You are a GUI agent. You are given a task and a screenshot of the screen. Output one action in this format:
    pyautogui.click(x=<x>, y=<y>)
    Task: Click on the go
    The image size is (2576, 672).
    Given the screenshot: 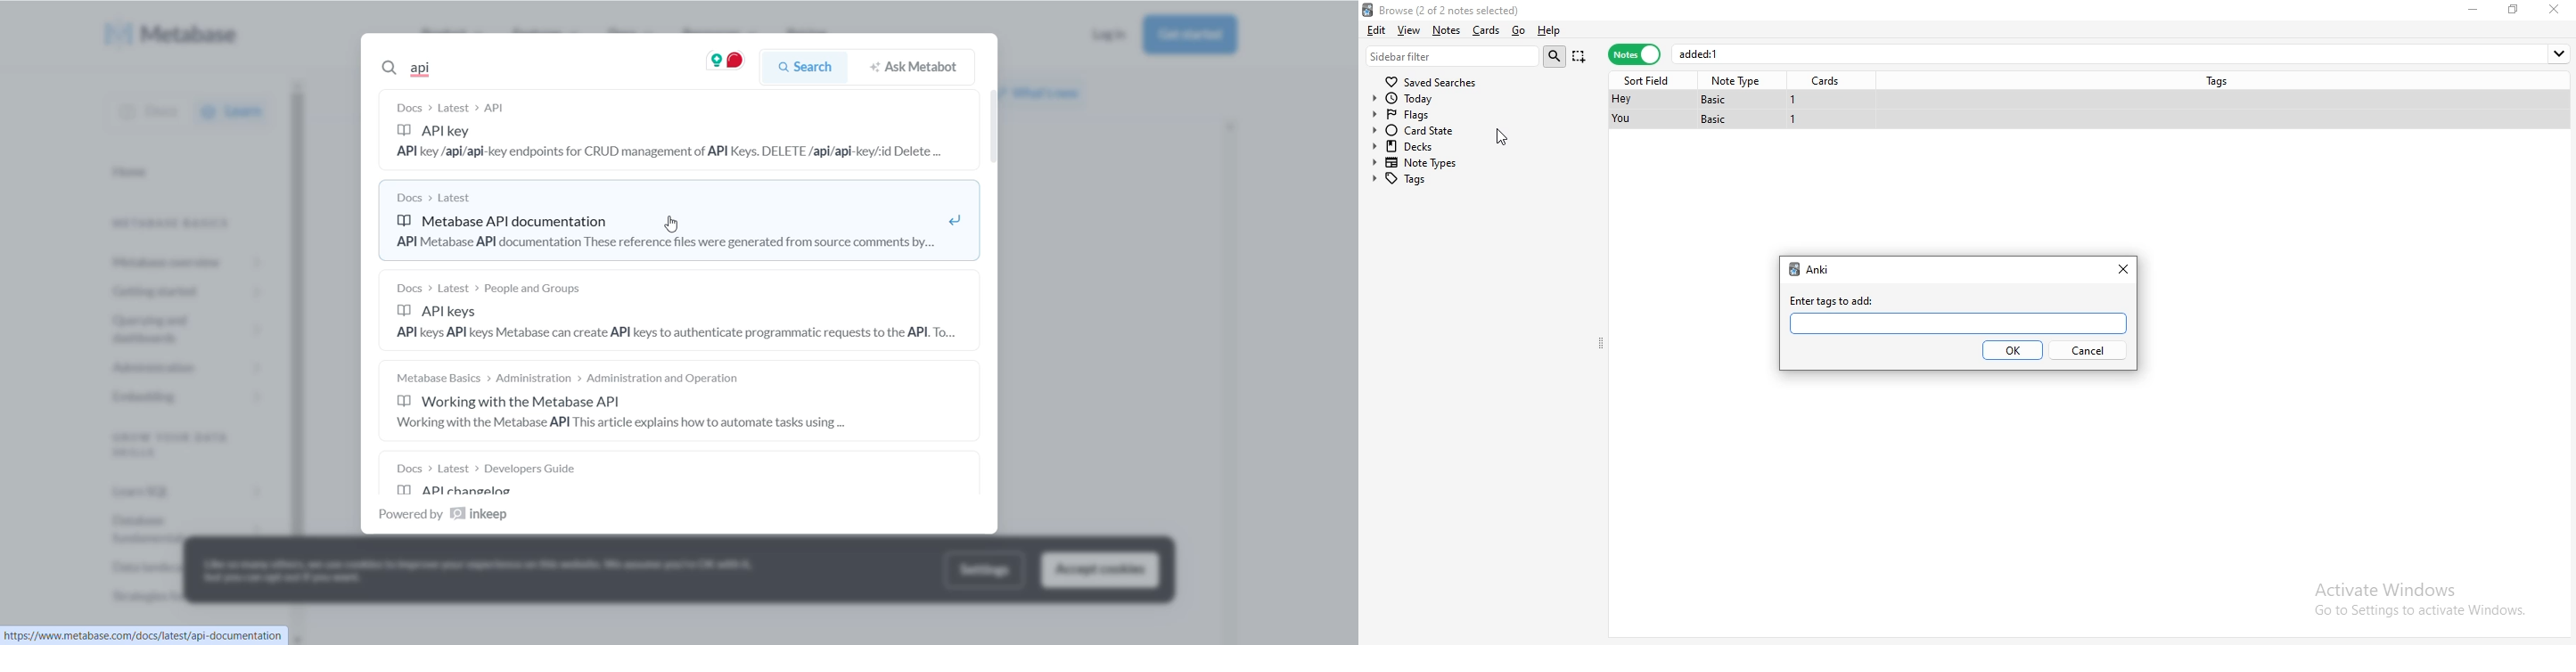 What is the action you would take?
    pyautogui.click(x=1517, y=31)
    